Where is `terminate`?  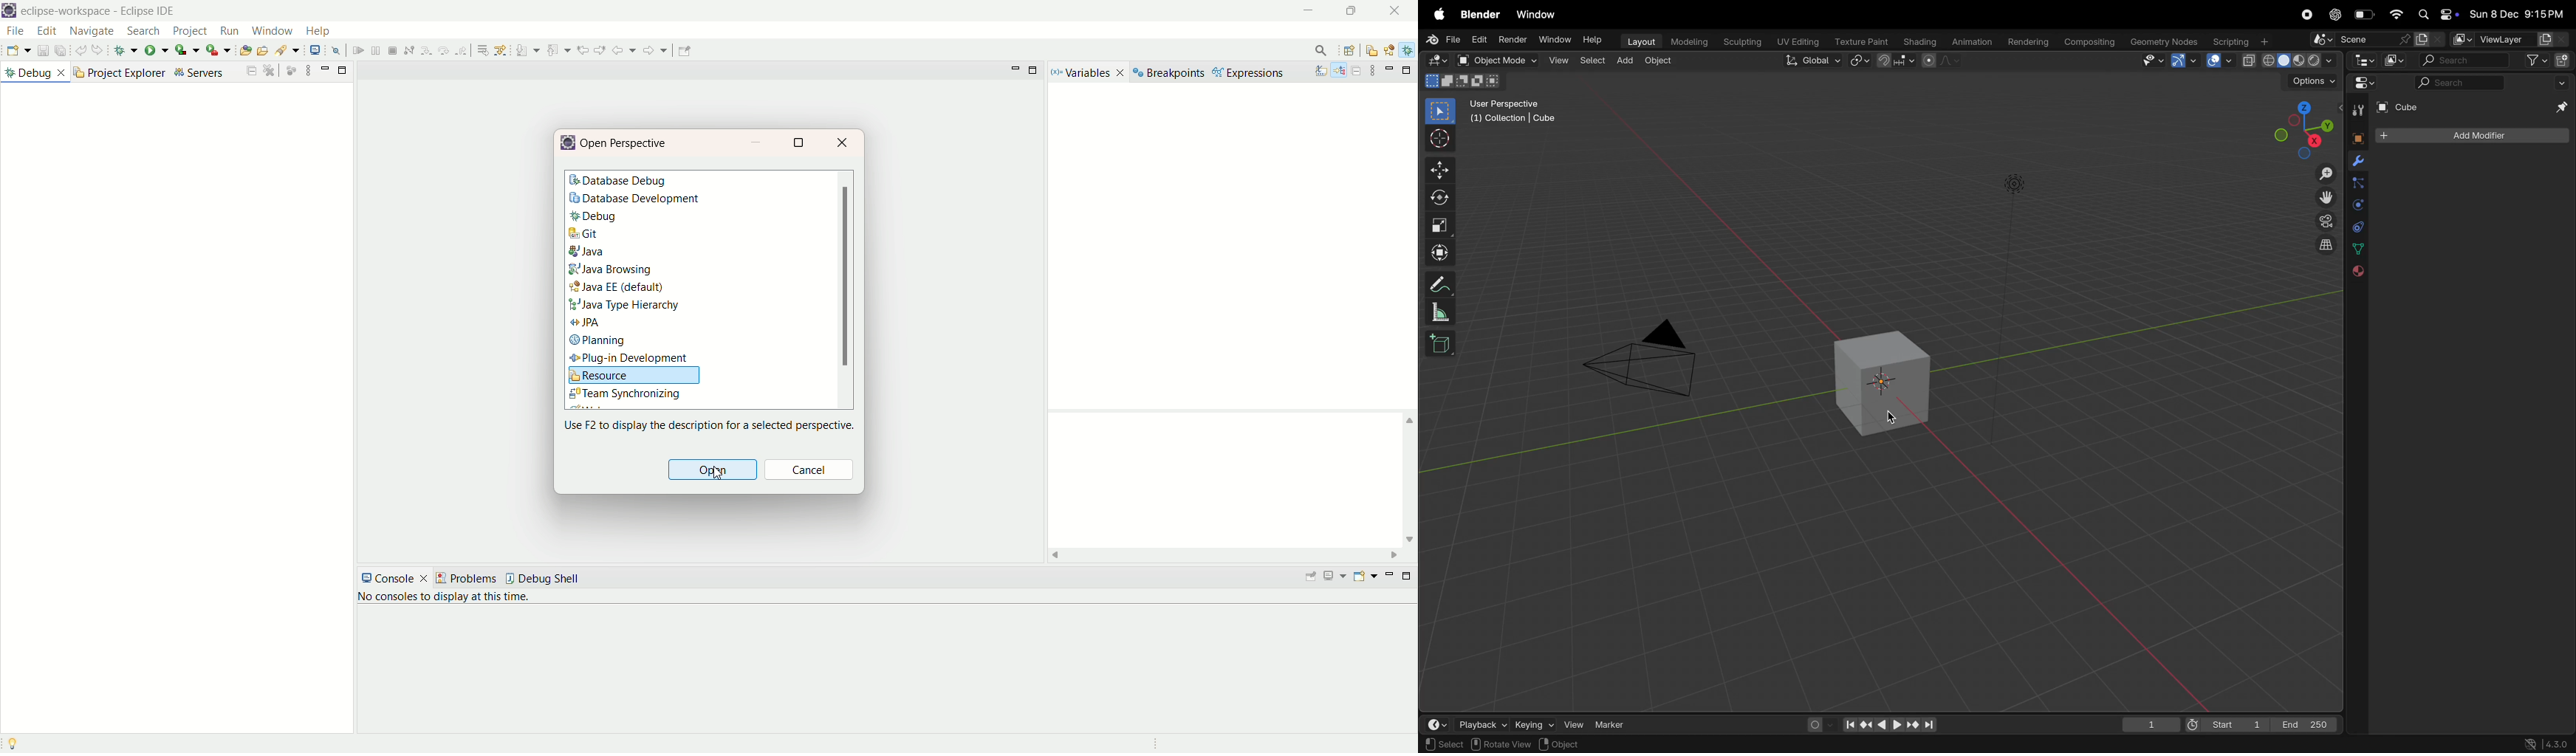
terminate is located at coordinates (500, 49).